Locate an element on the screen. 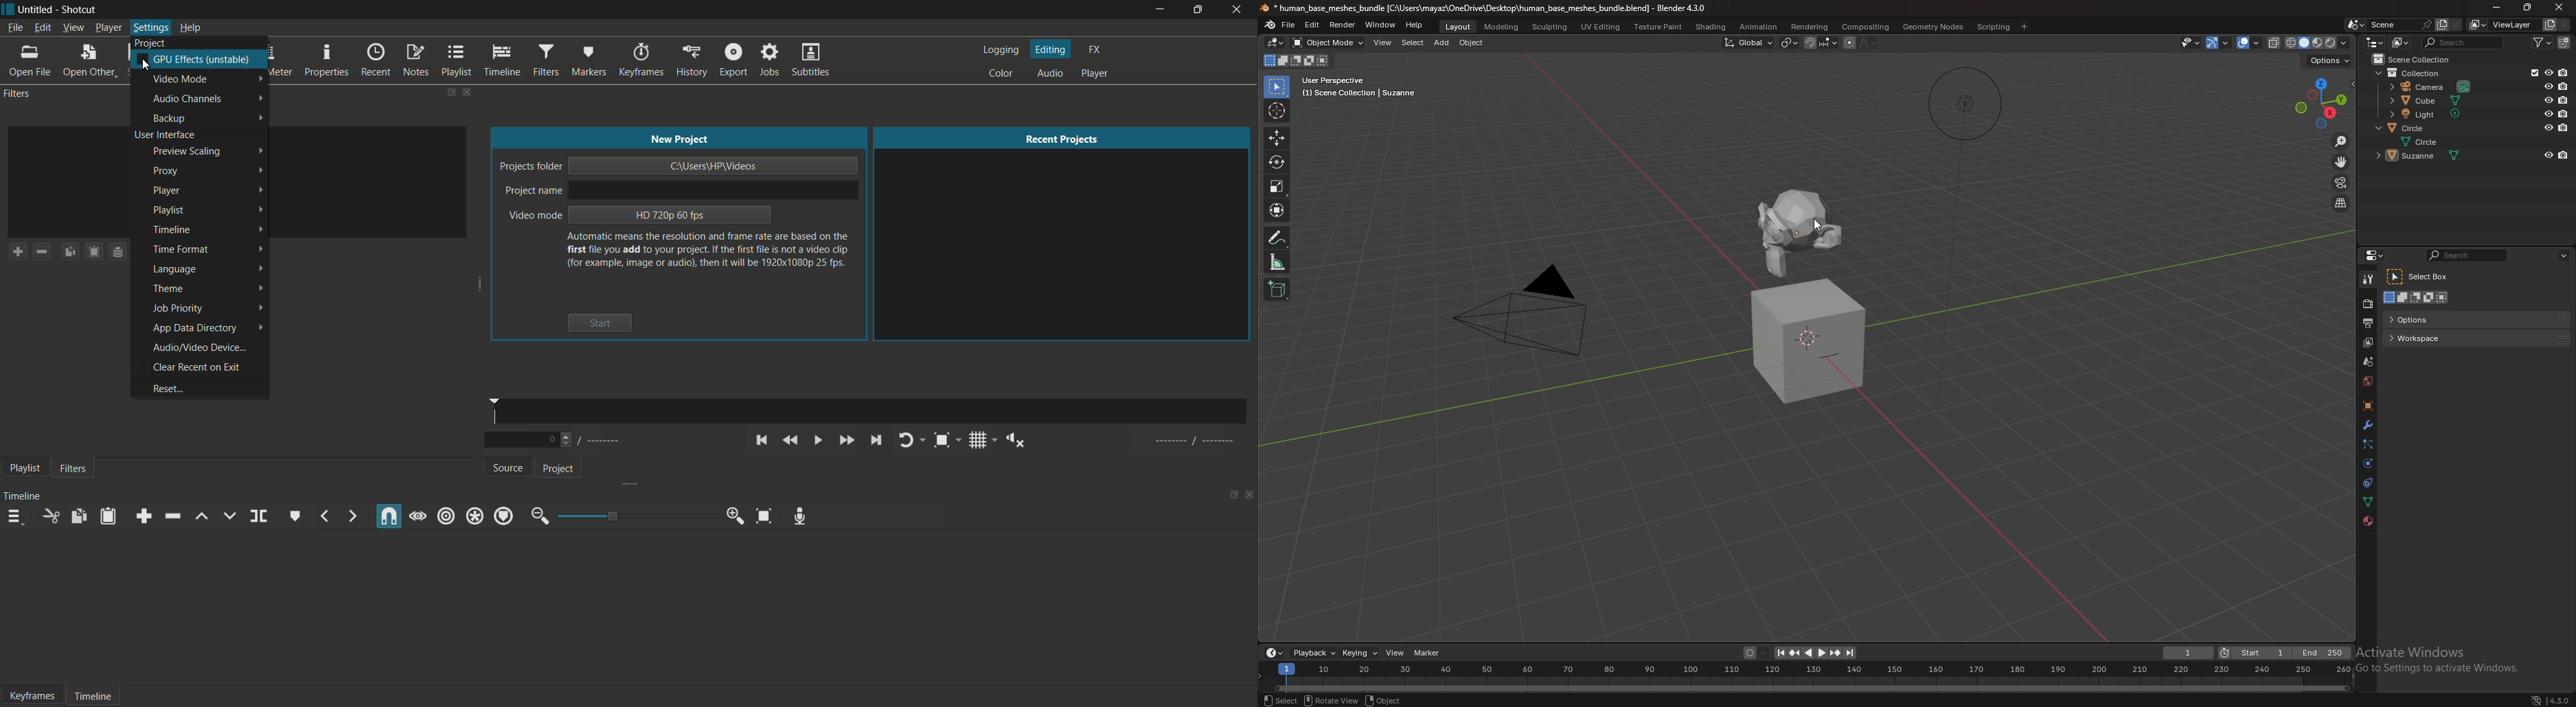  split at playhead is located at coordinates (260, 517).